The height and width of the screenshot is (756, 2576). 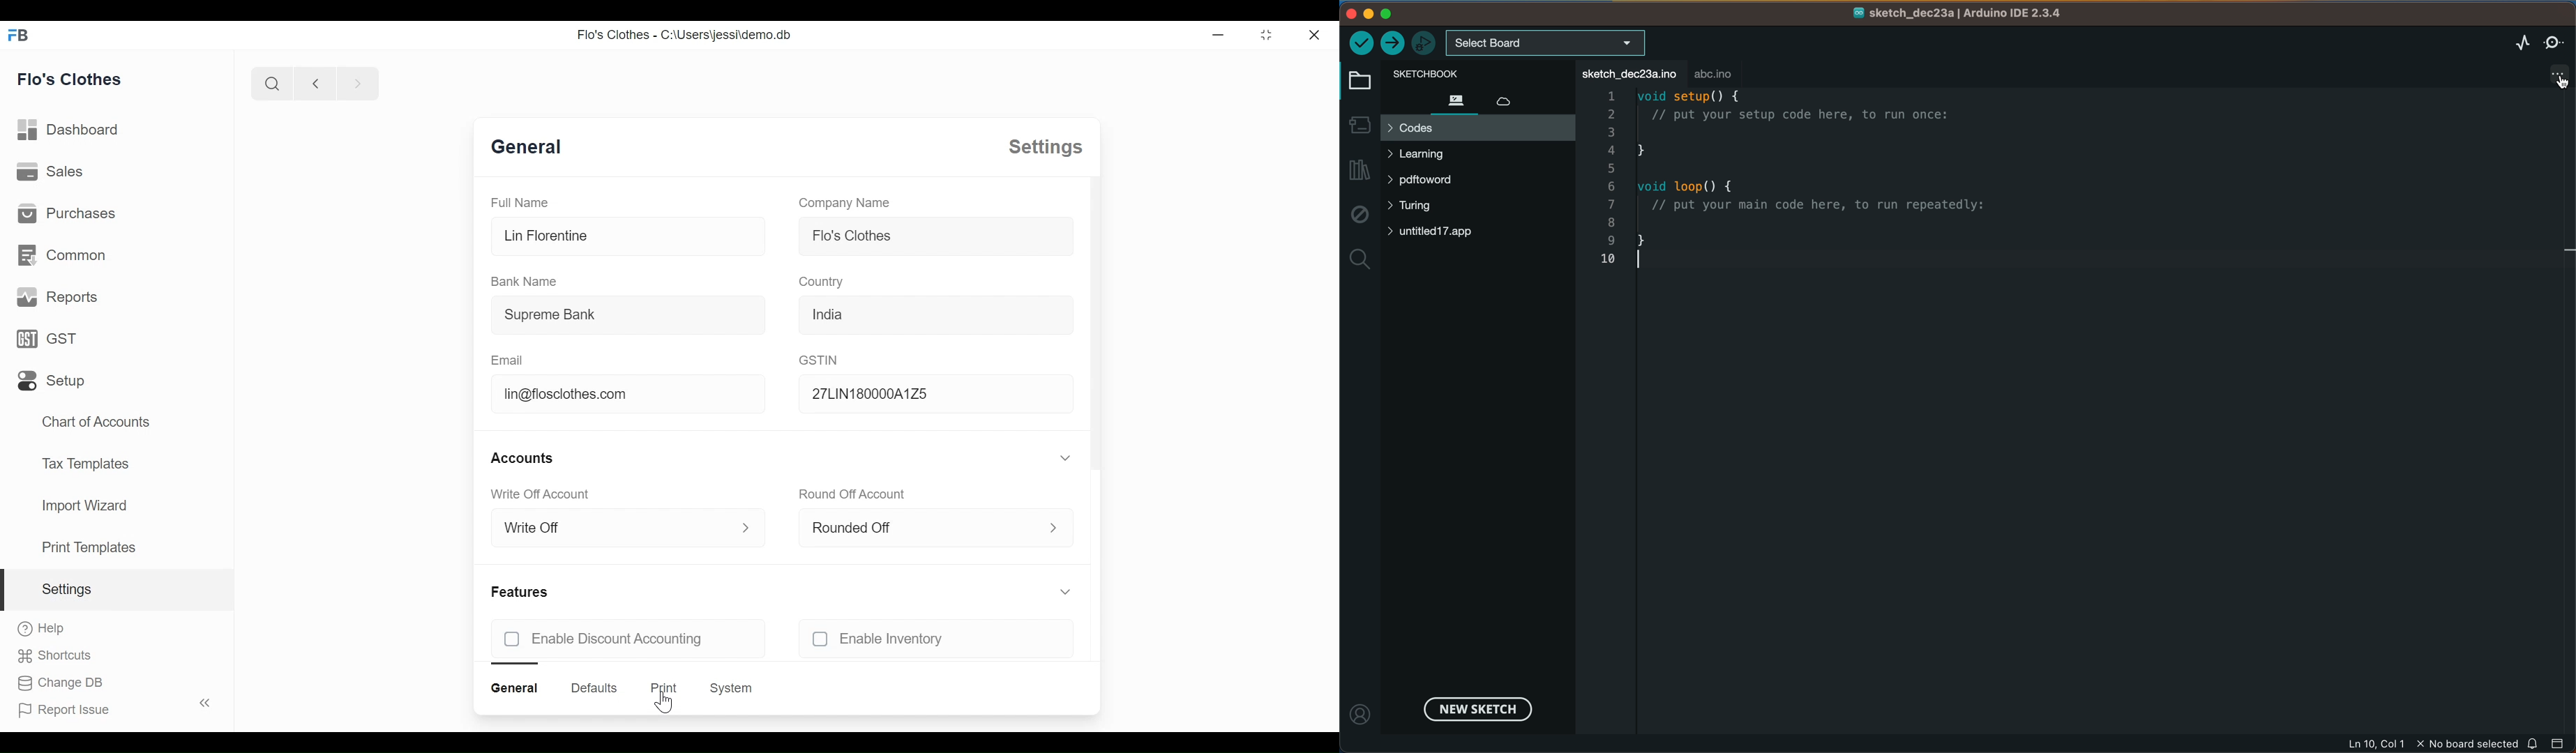 I want to click on enable inventory, so click(x=956, y=639).